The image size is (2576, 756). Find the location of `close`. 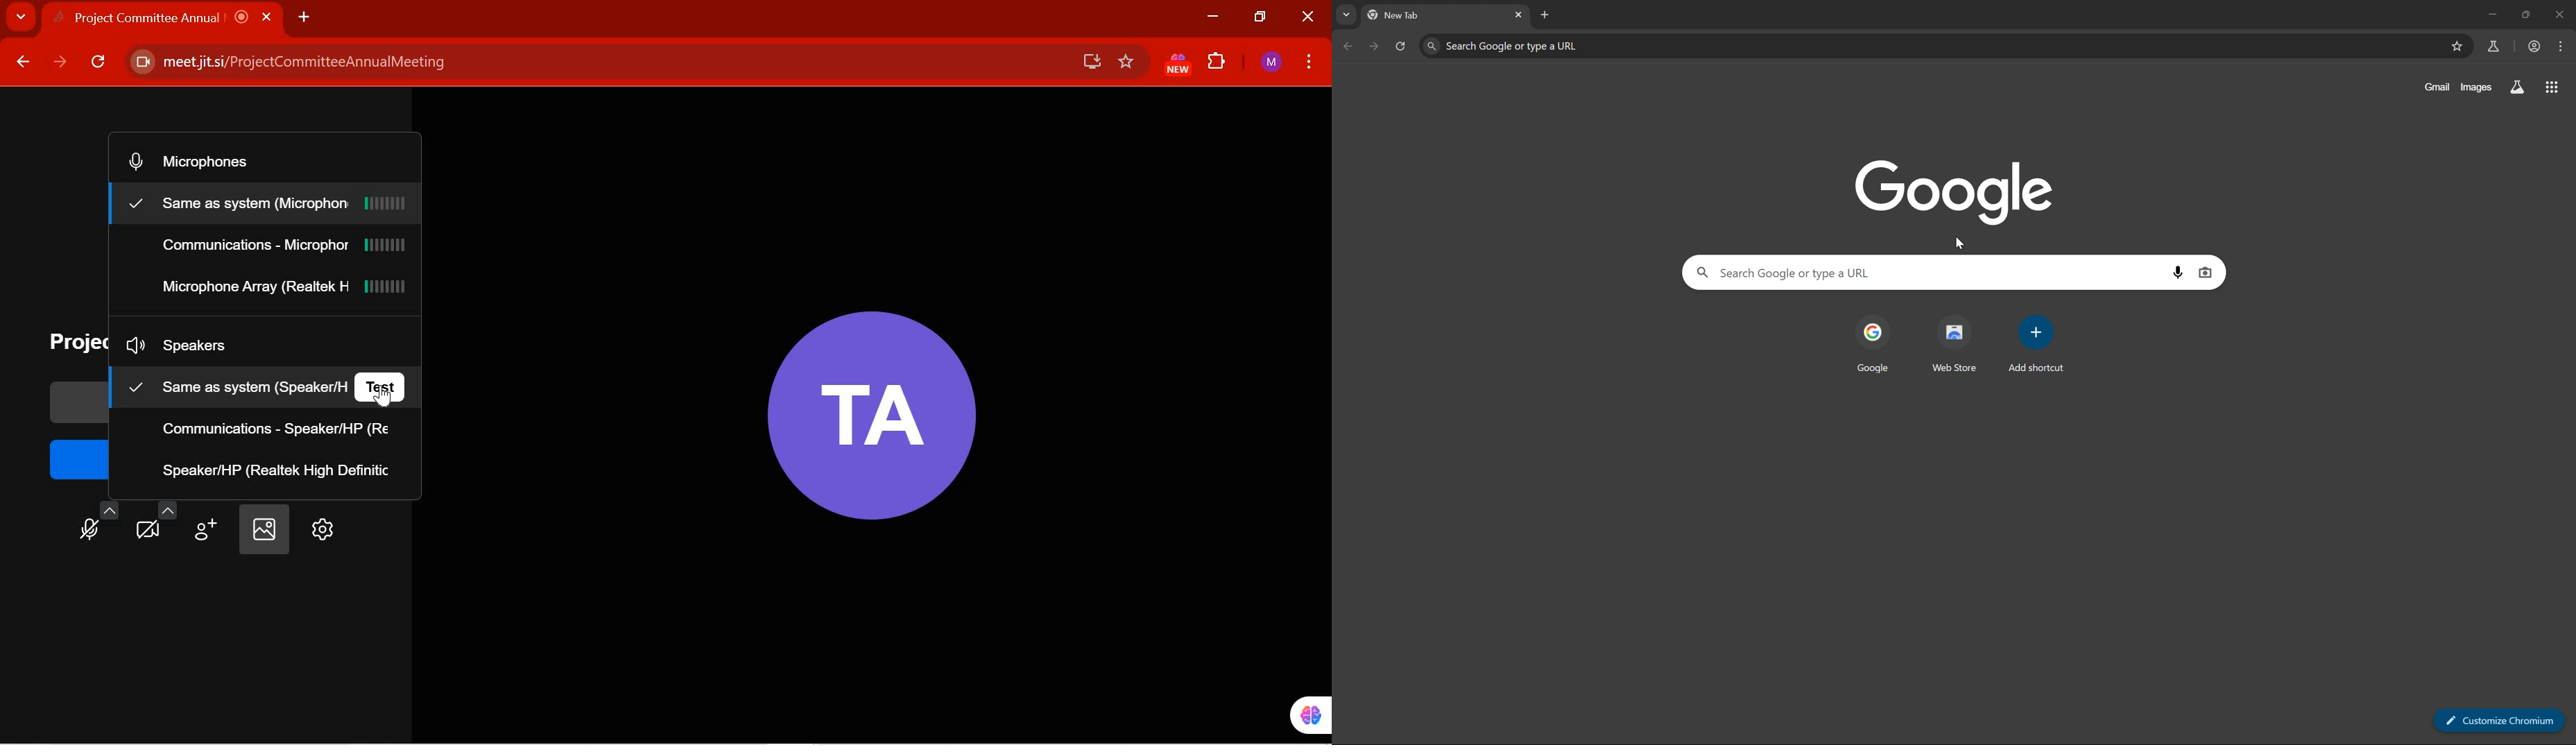

close is located at coordinates (1517, 15).